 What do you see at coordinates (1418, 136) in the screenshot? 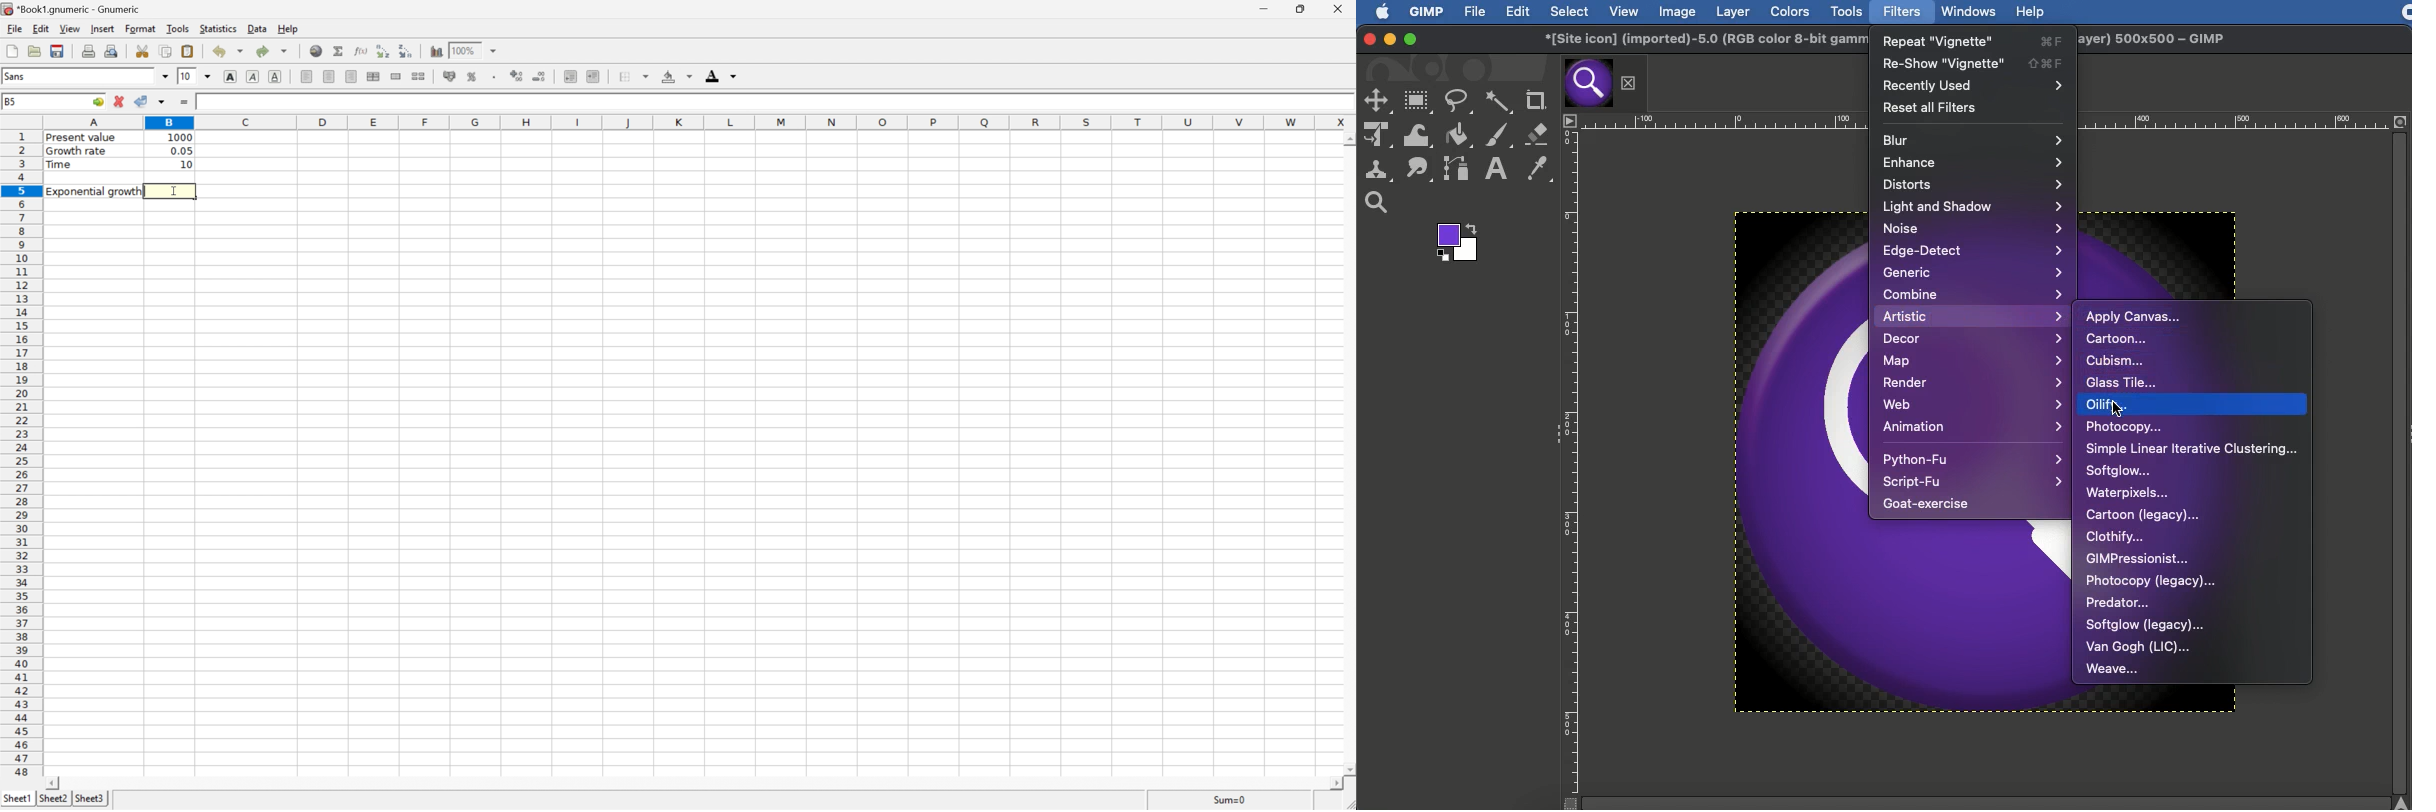
I see `Warp transformation` at bounding box center [1418, 136].